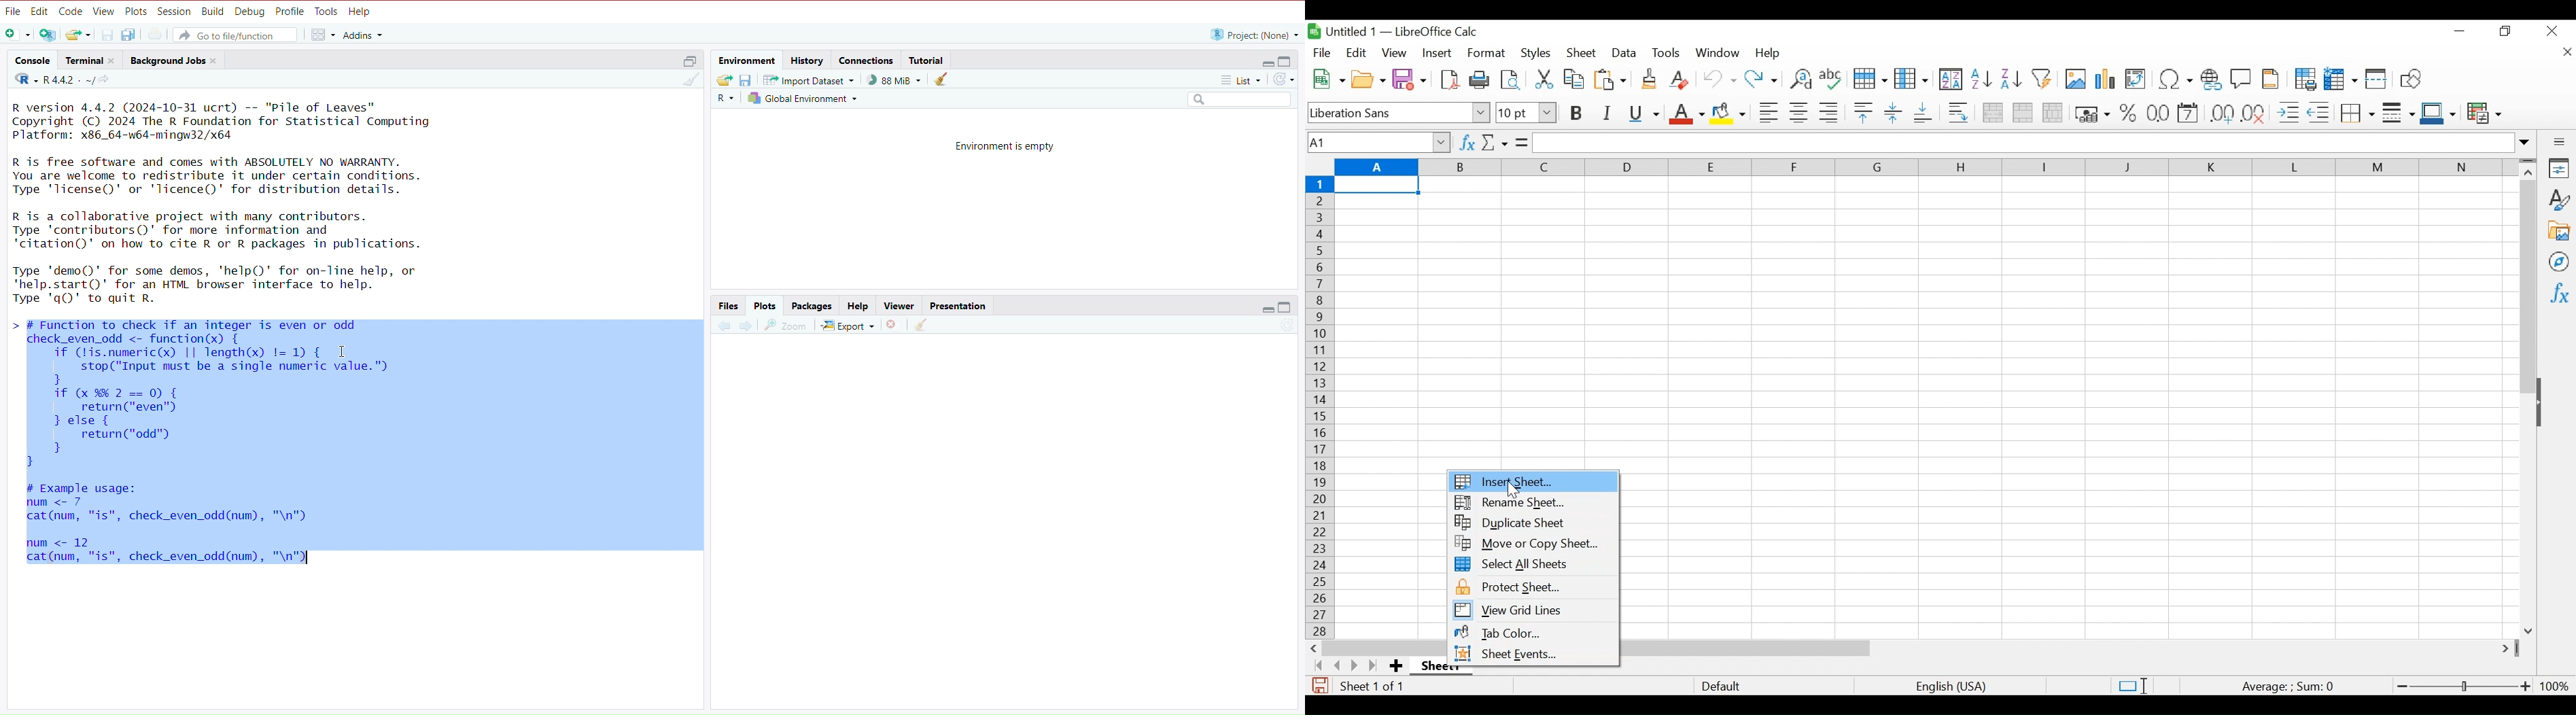 The image size is (2576, 728). I want to click on code, so click(71, 12).